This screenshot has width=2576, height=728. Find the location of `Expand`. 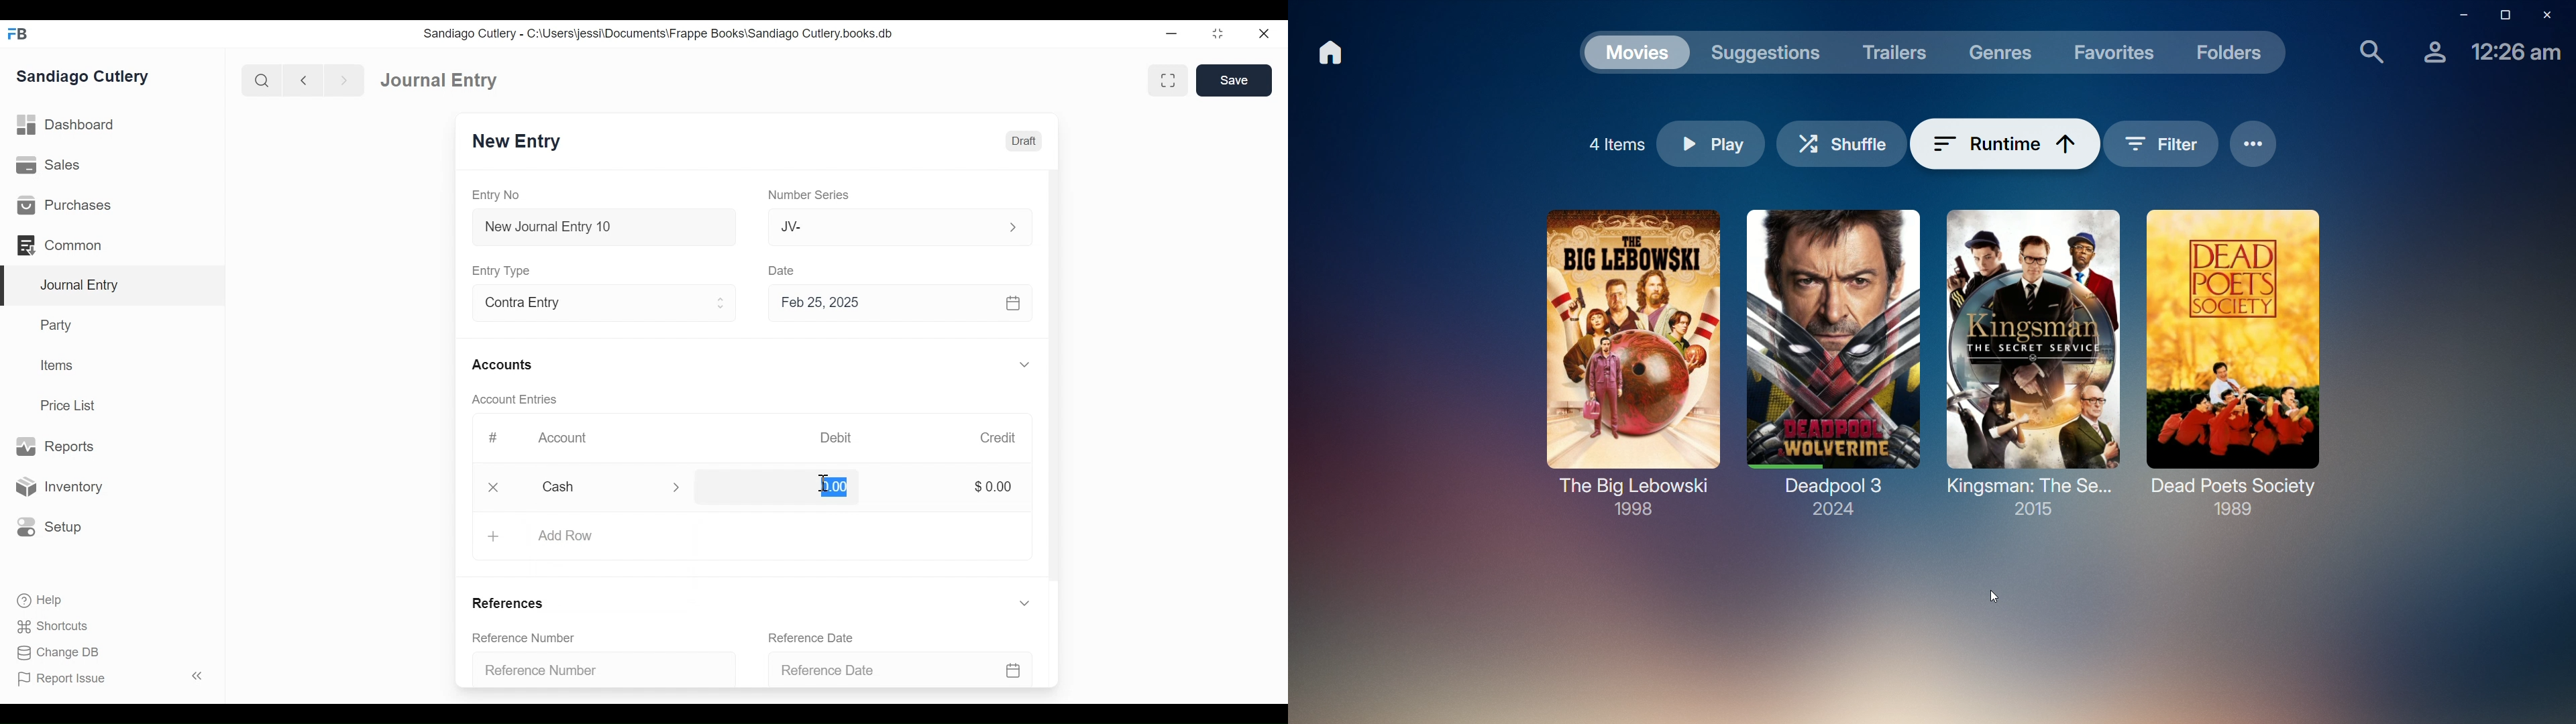

Expand is located at coordinates (1012, 226).